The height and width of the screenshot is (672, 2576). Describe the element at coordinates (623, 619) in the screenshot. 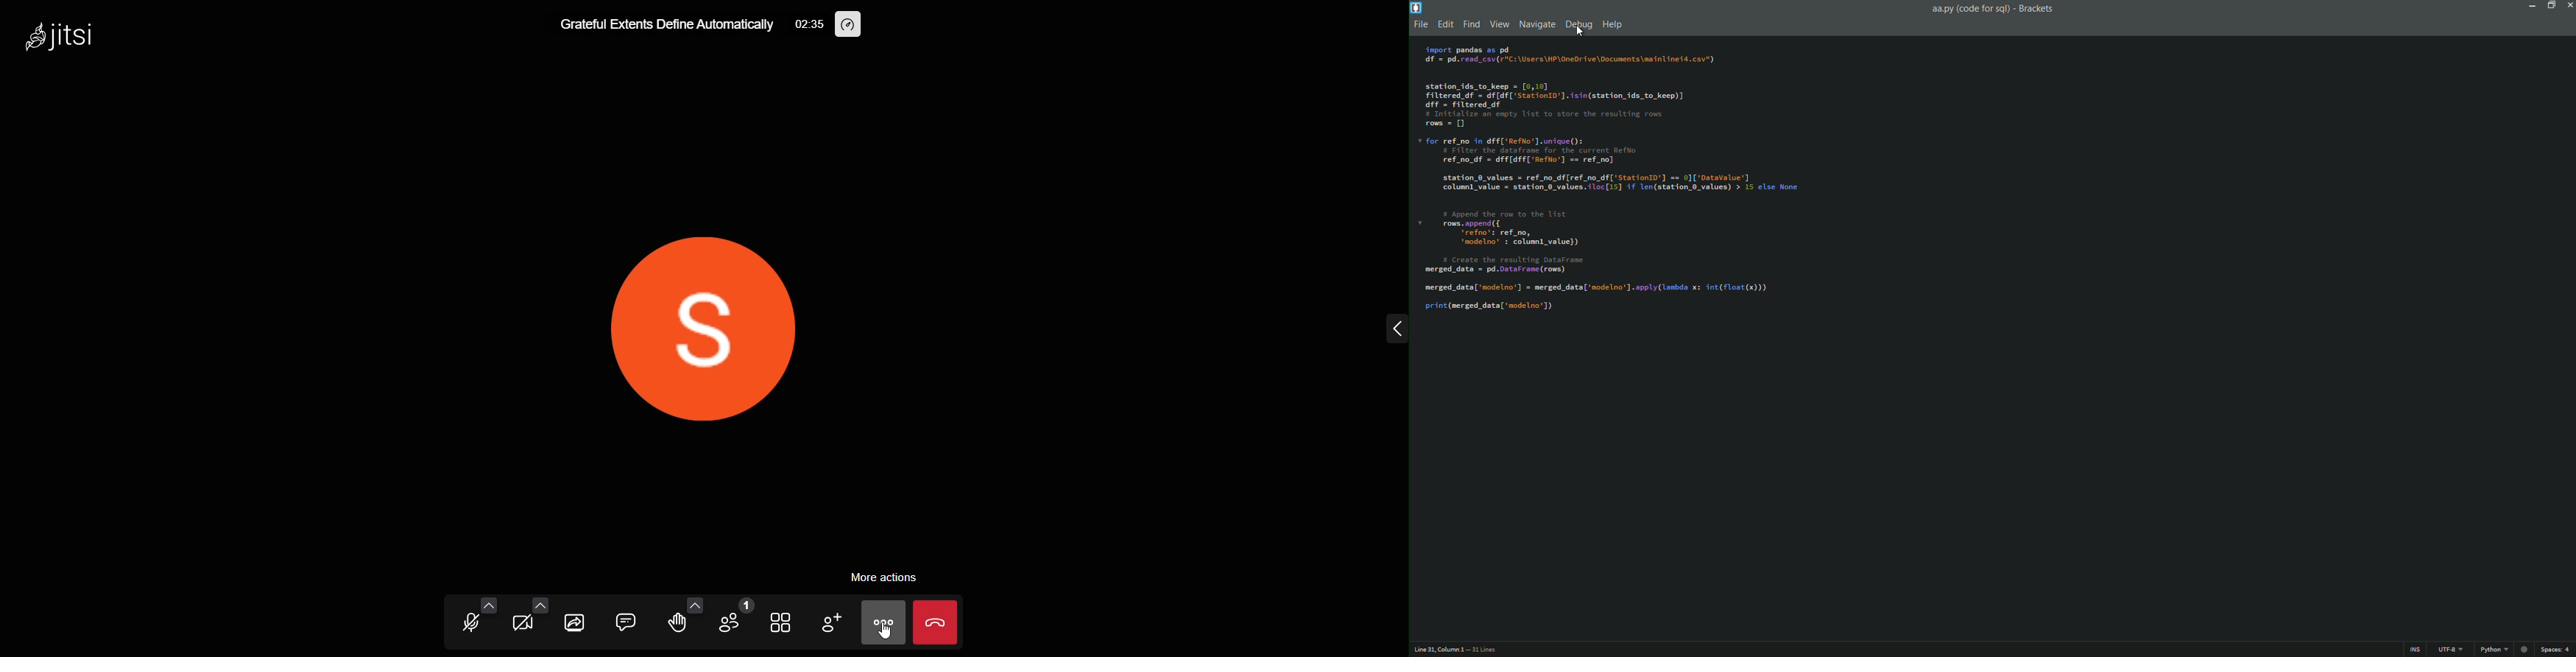

I see `chat` at that location.